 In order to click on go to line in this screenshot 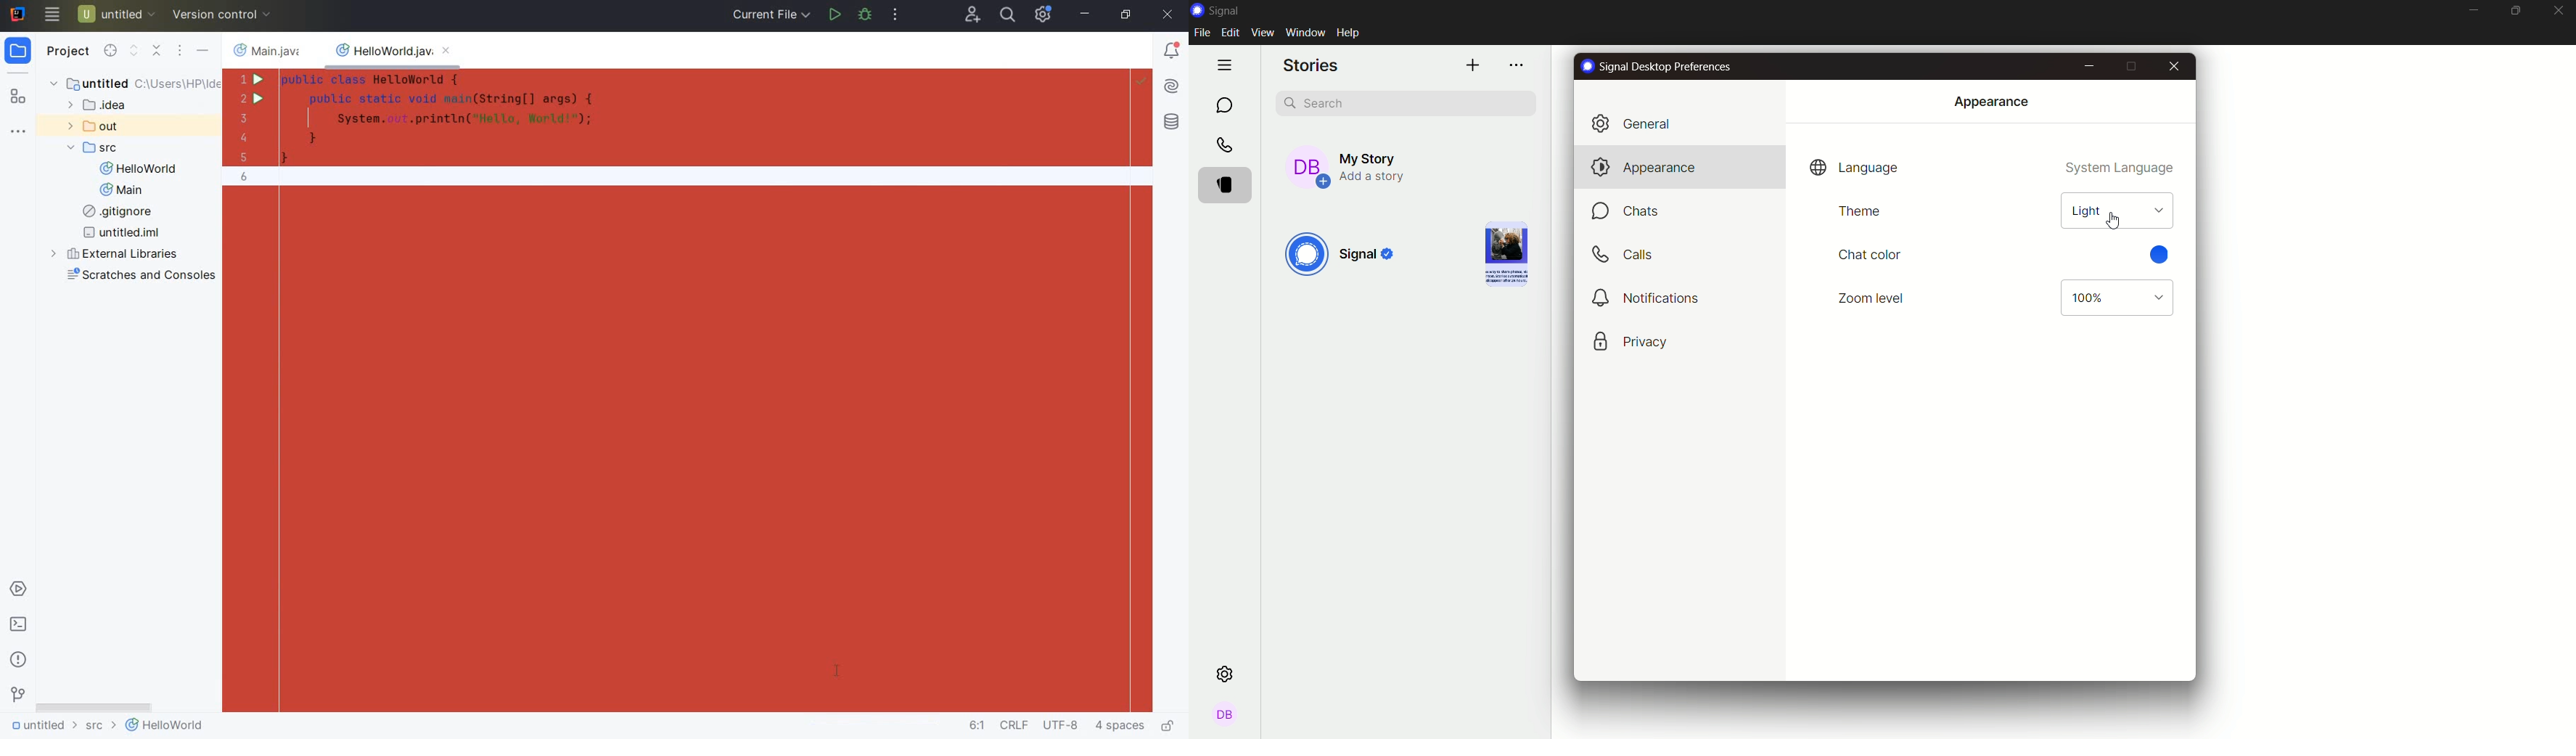, I will do `click(976, 726)`.